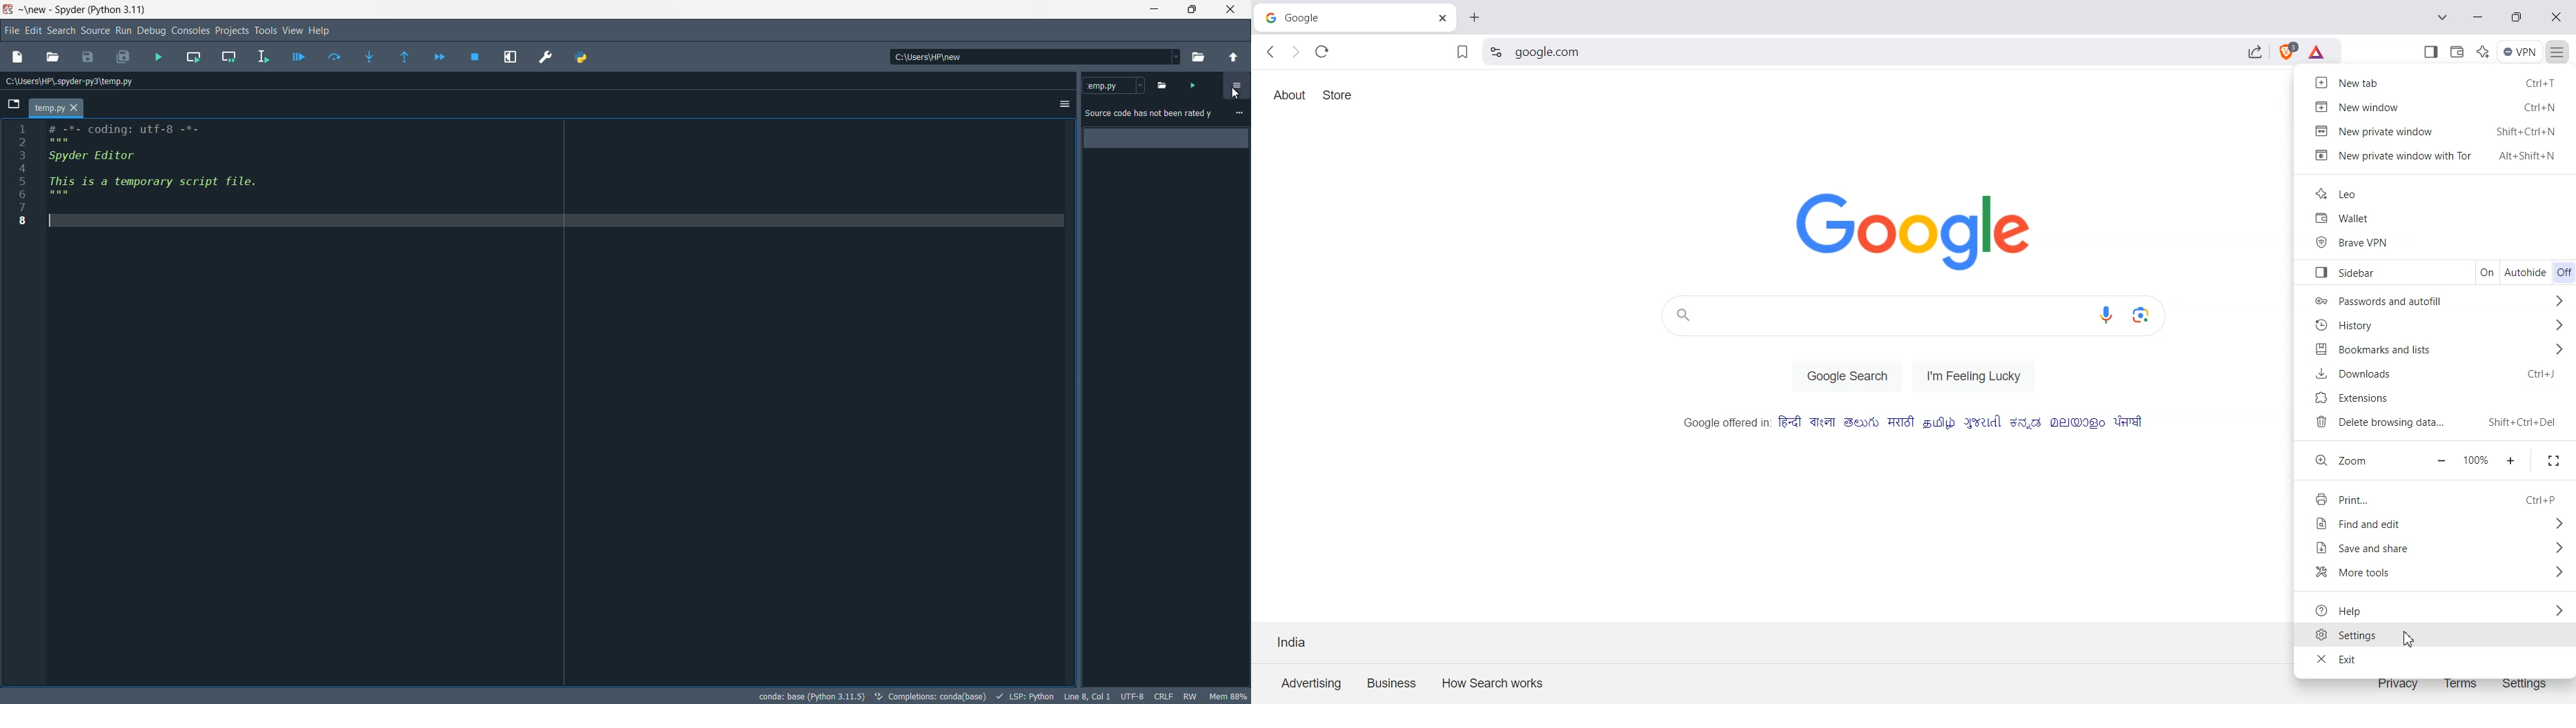 The width and height of the screenshot is (2576, 728). I want to click on run current cell, so click(195, 57).